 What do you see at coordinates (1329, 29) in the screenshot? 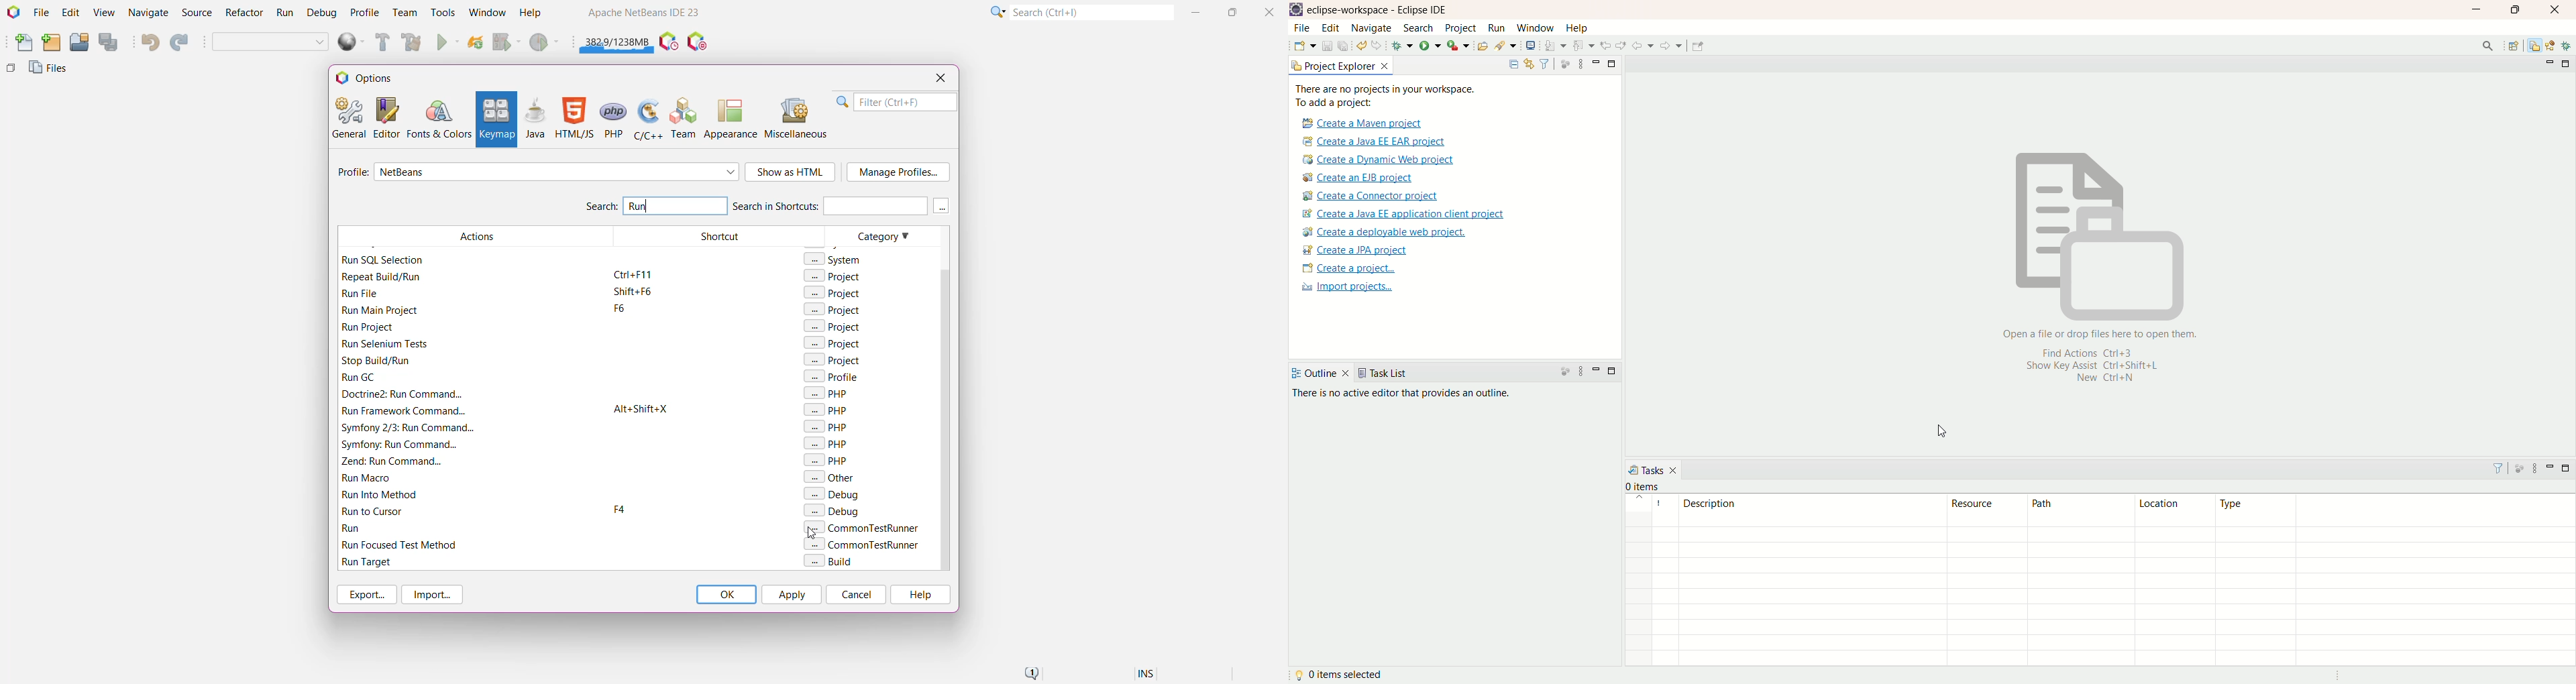
I see `edit` at bounding box center [1329, 29].